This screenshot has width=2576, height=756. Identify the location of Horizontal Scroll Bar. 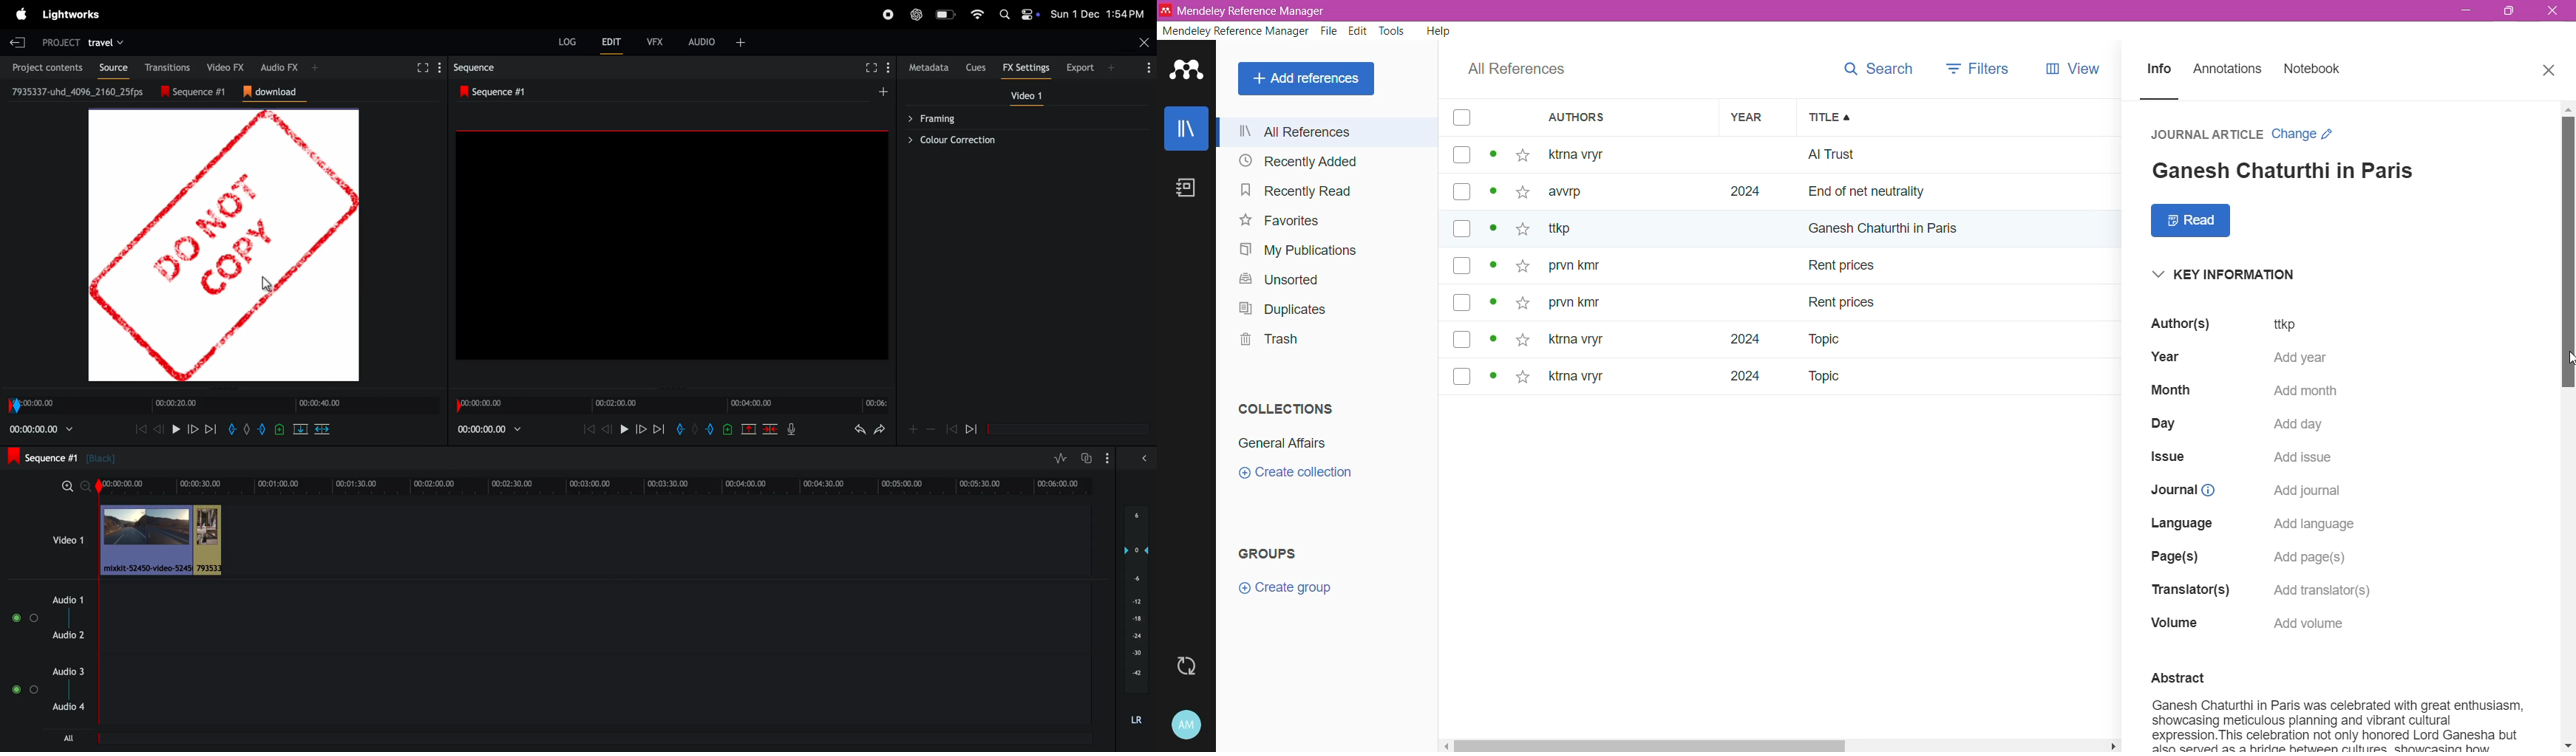
(1783, 746).